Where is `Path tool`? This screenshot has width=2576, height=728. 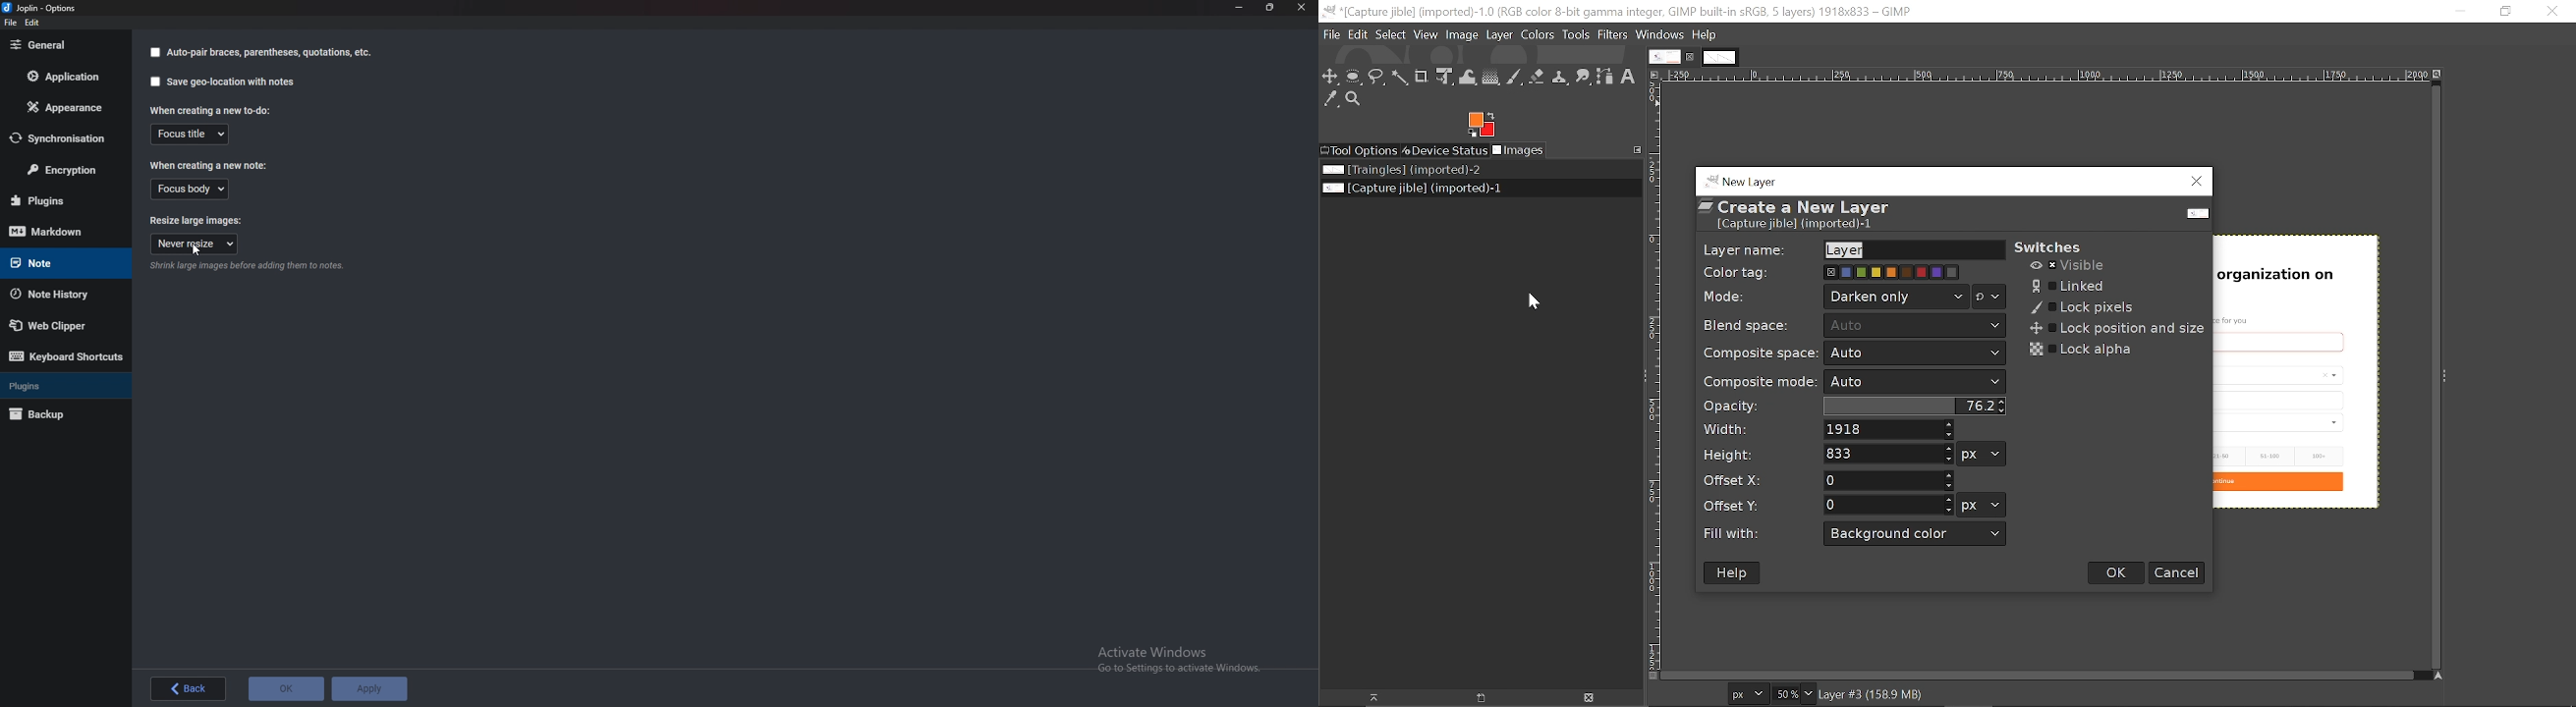
Path tool is located at coordinates (1606, 79).